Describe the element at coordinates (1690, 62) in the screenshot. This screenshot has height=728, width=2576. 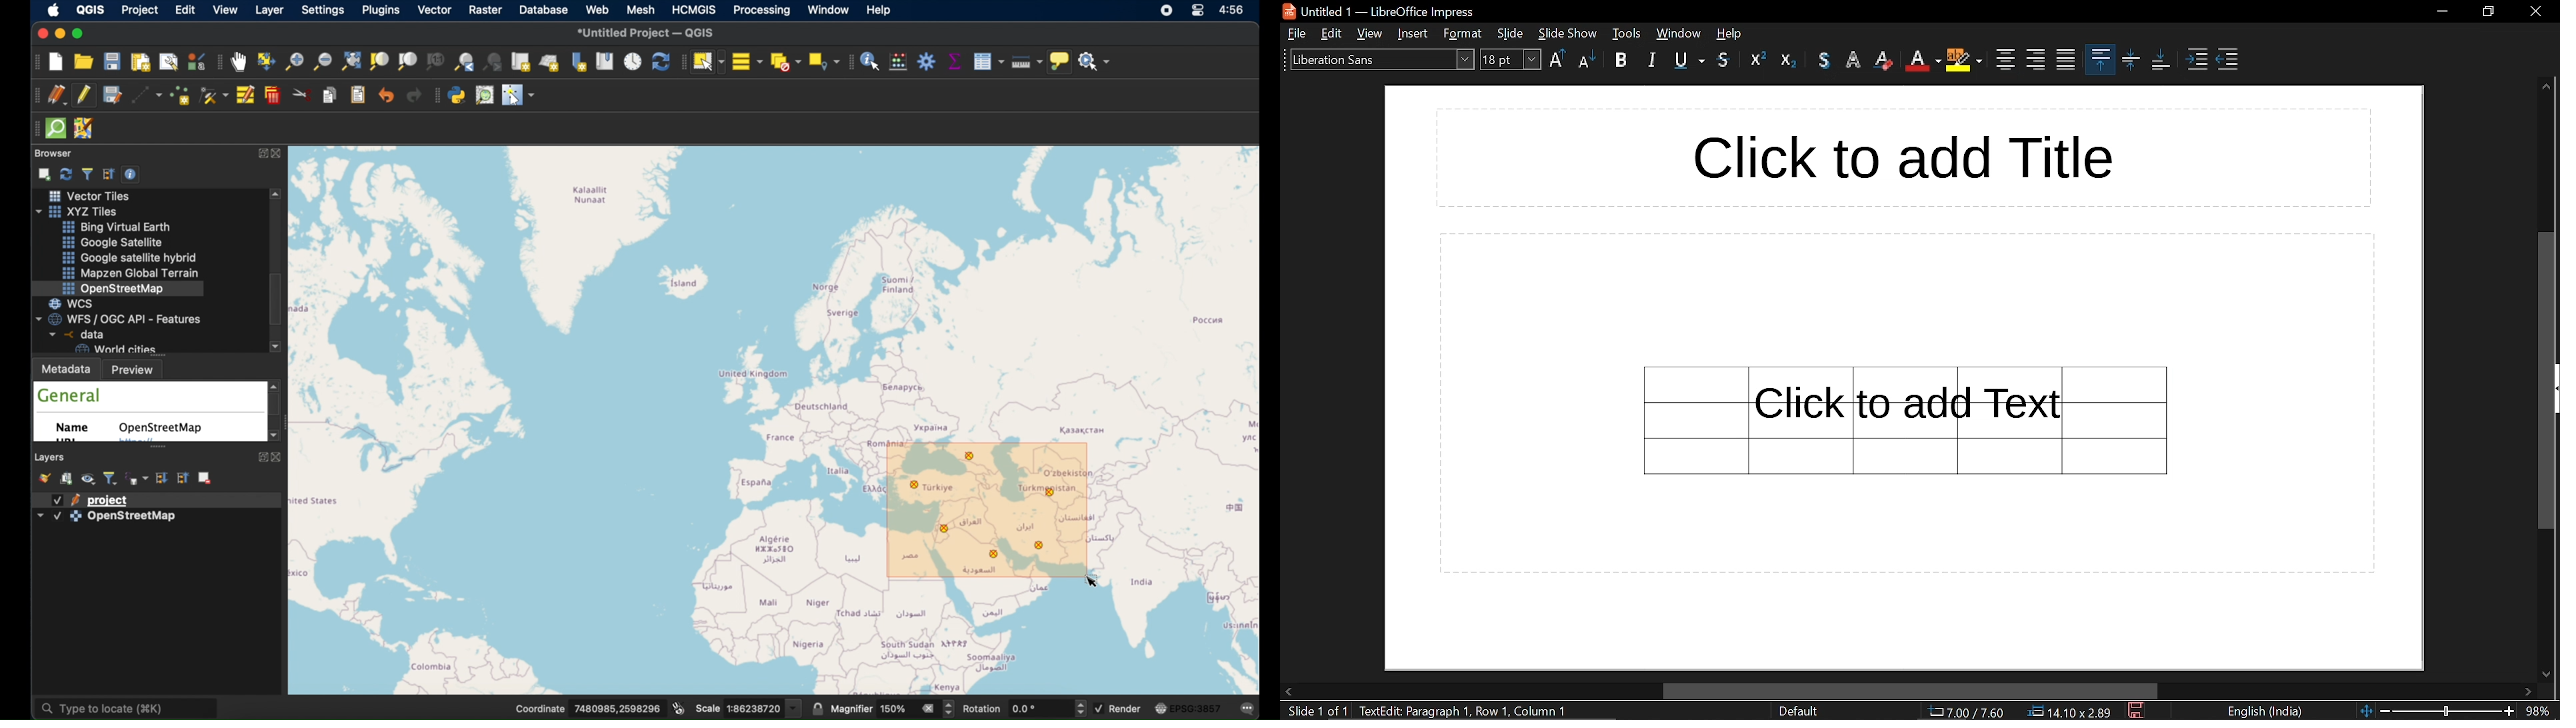
I see `underline` at that location.